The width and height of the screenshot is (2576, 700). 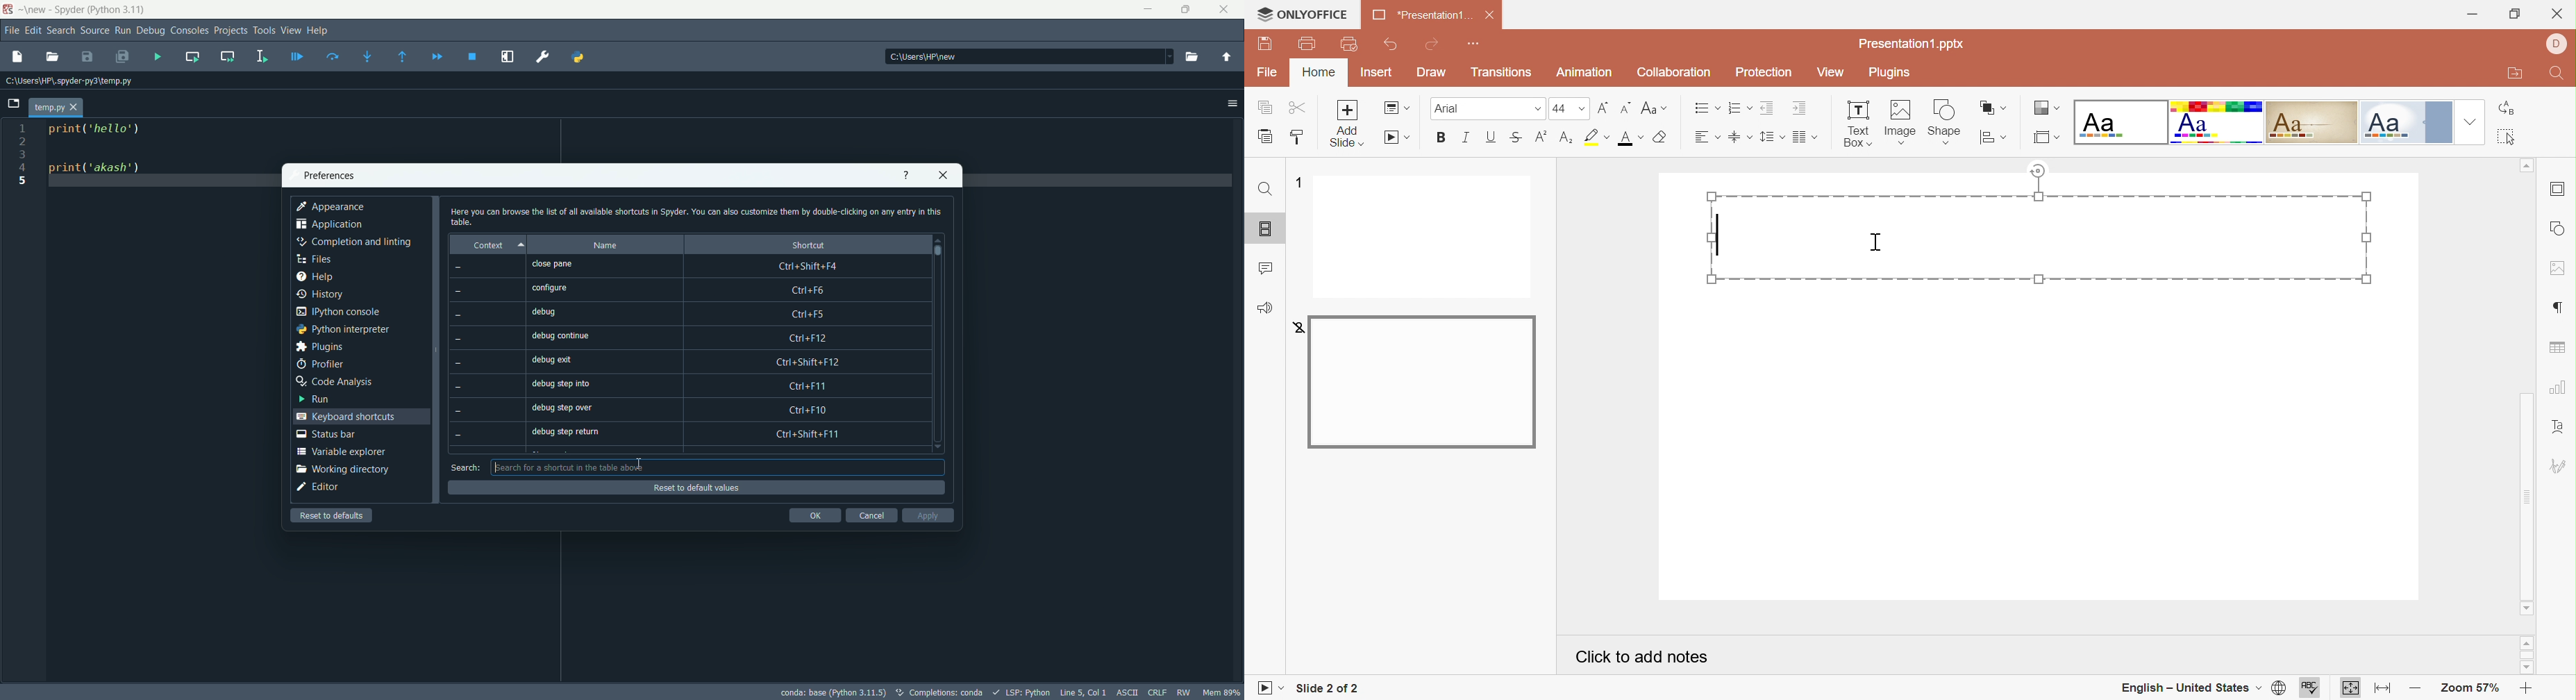 I want to click on Start slideshow, so click(x=1270, y=688).